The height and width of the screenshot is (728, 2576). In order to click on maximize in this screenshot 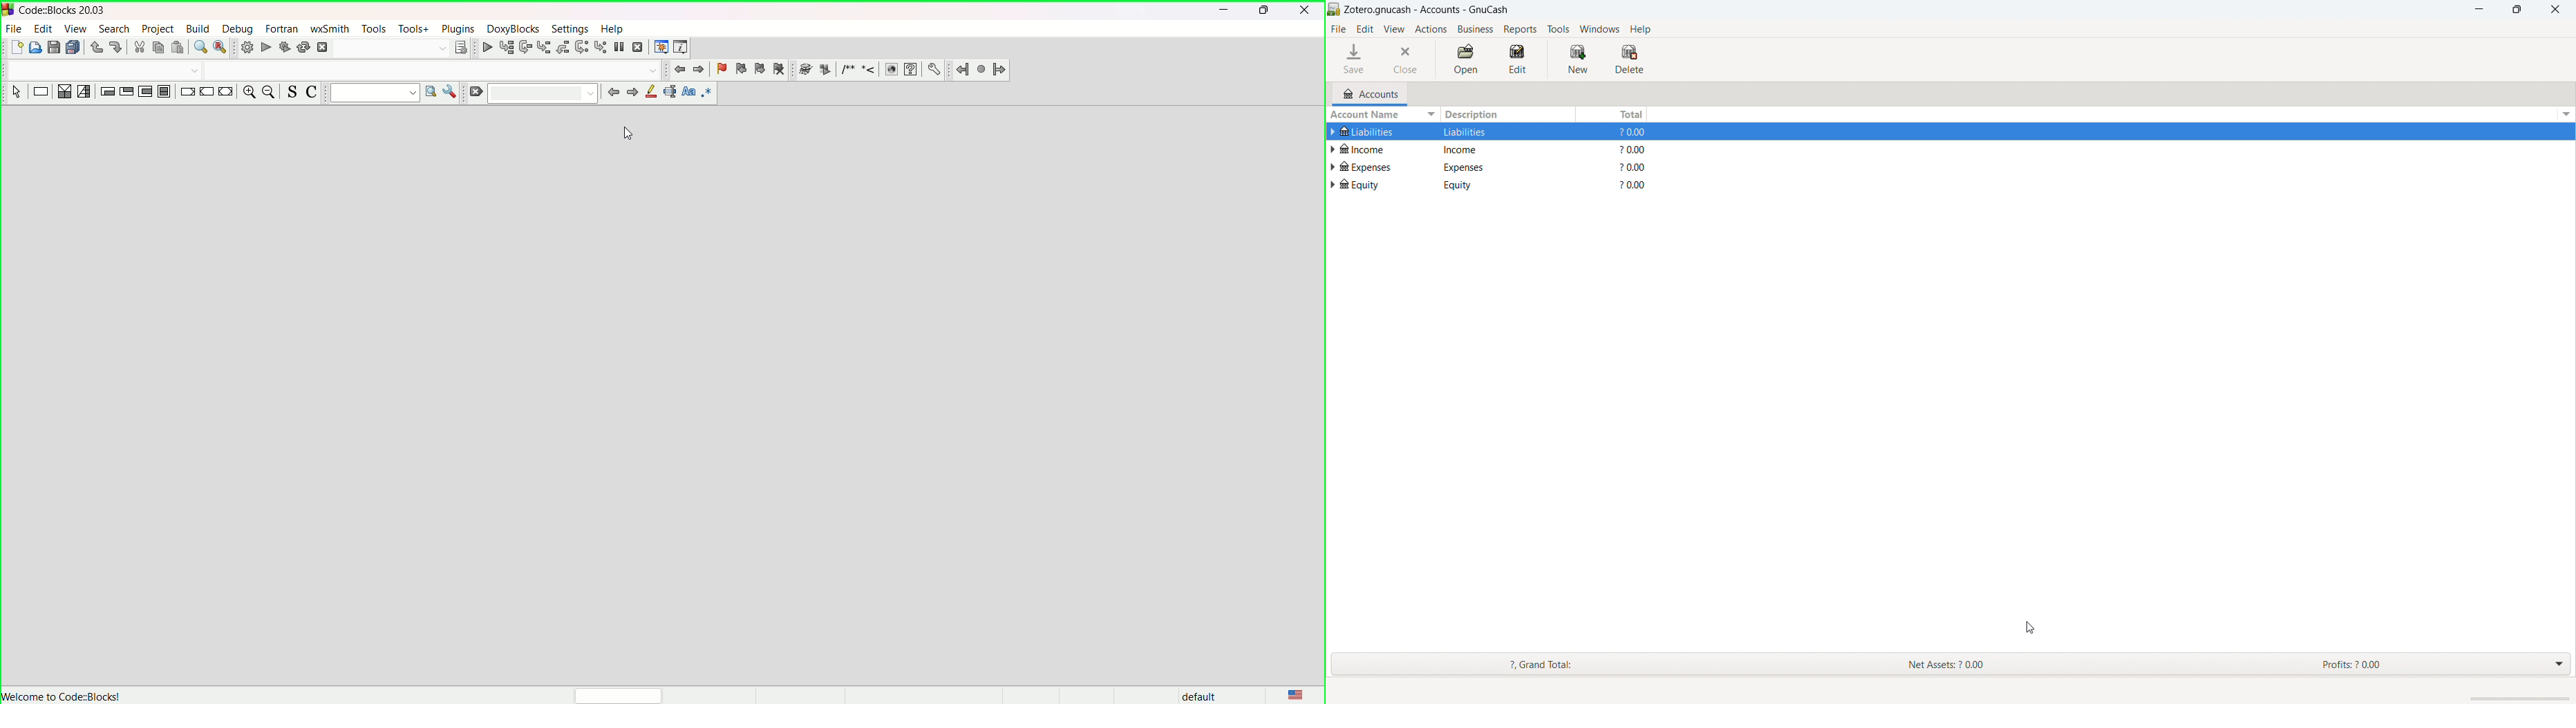, I will do `click(2517, 8)`.